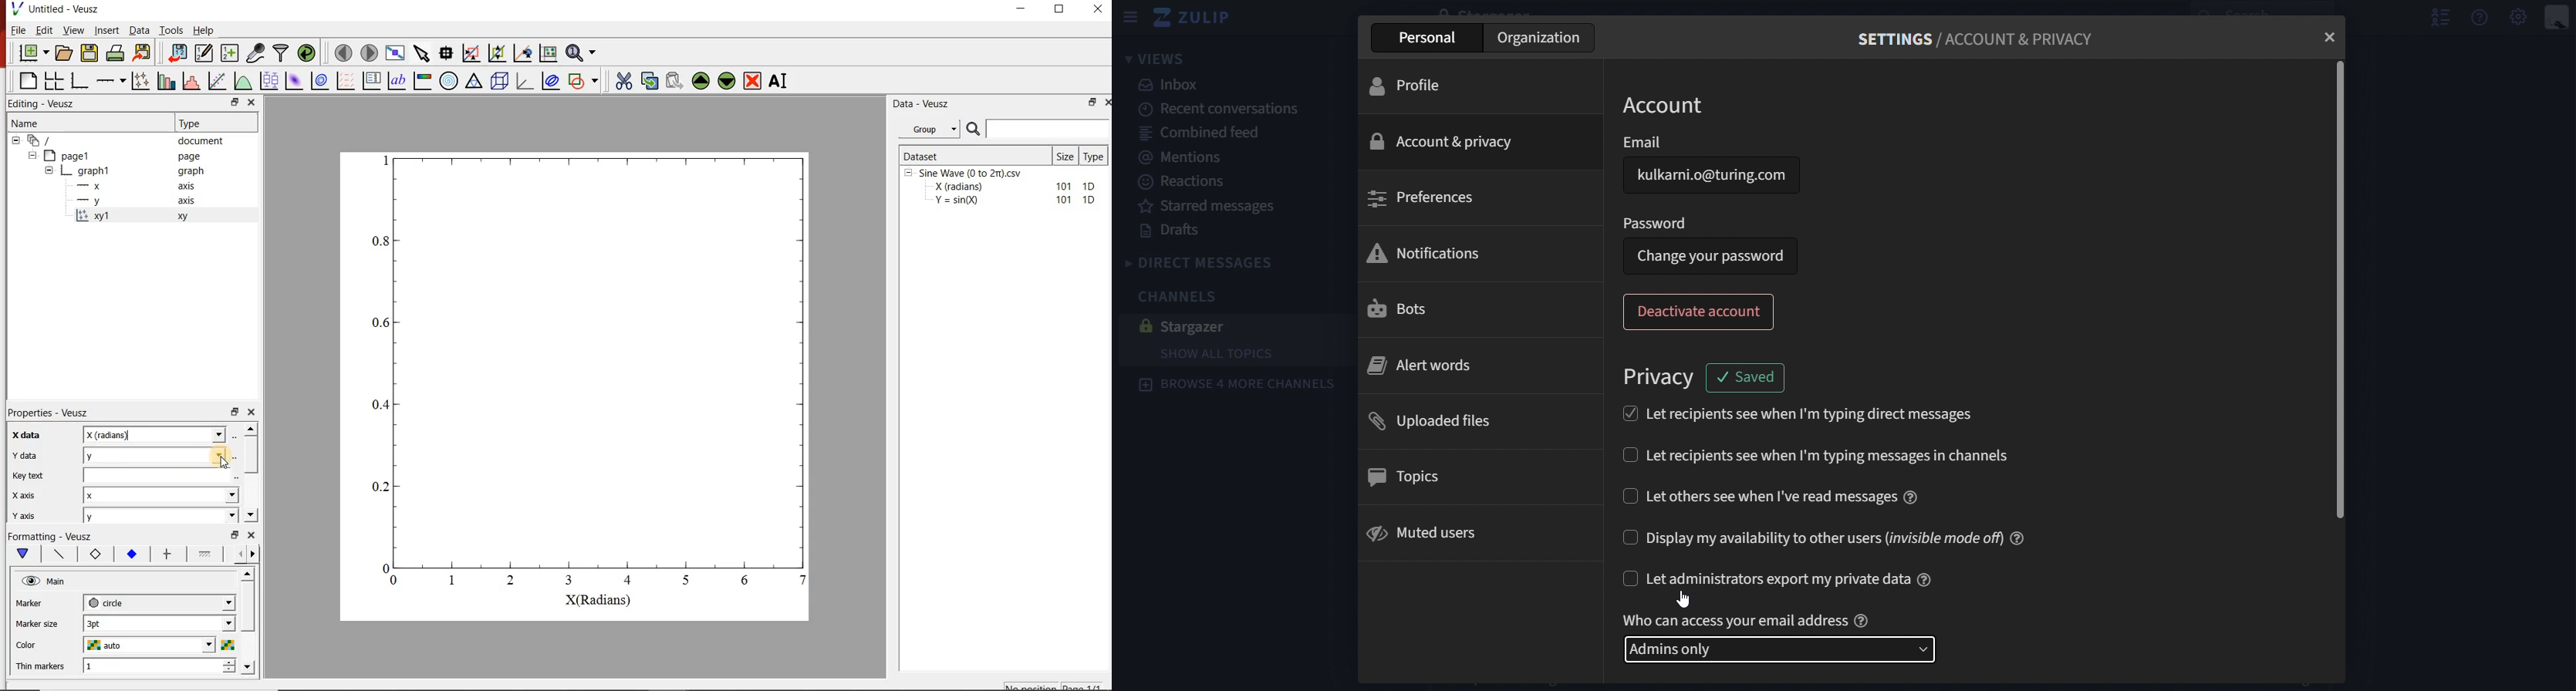  I want to click on scrollbar, so click(2341, 288).